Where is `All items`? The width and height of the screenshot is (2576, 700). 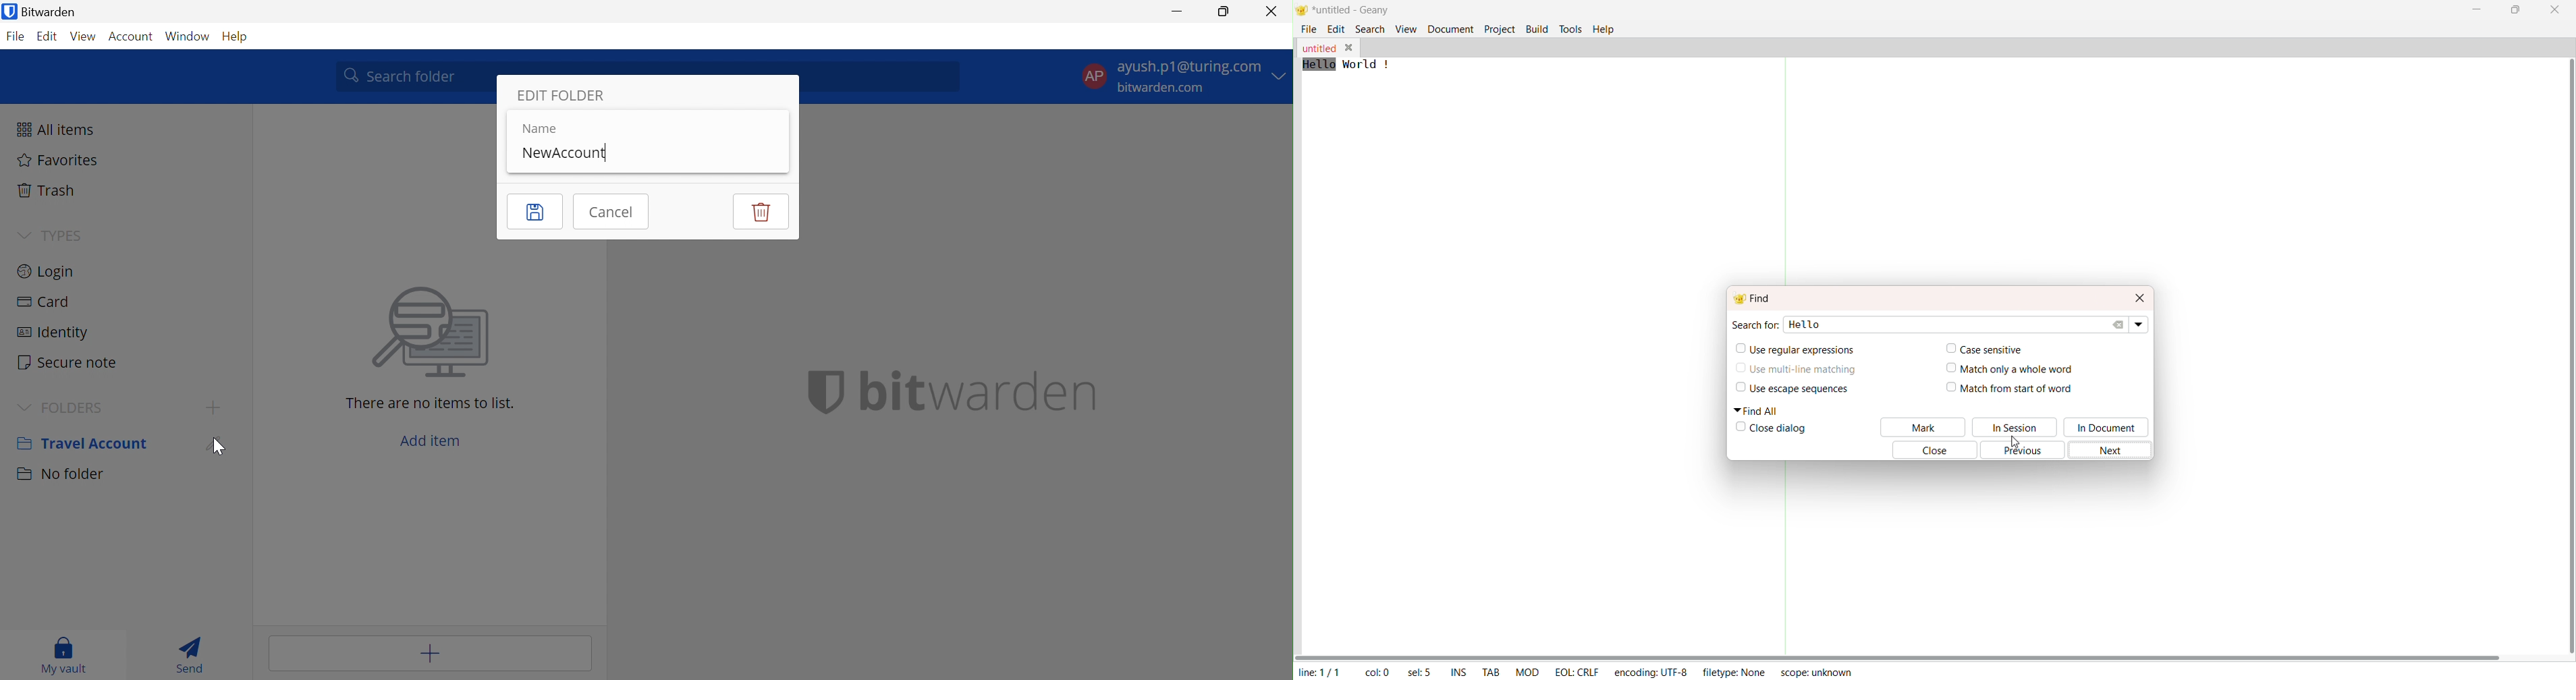
All items is located at coordinates (57, 130).